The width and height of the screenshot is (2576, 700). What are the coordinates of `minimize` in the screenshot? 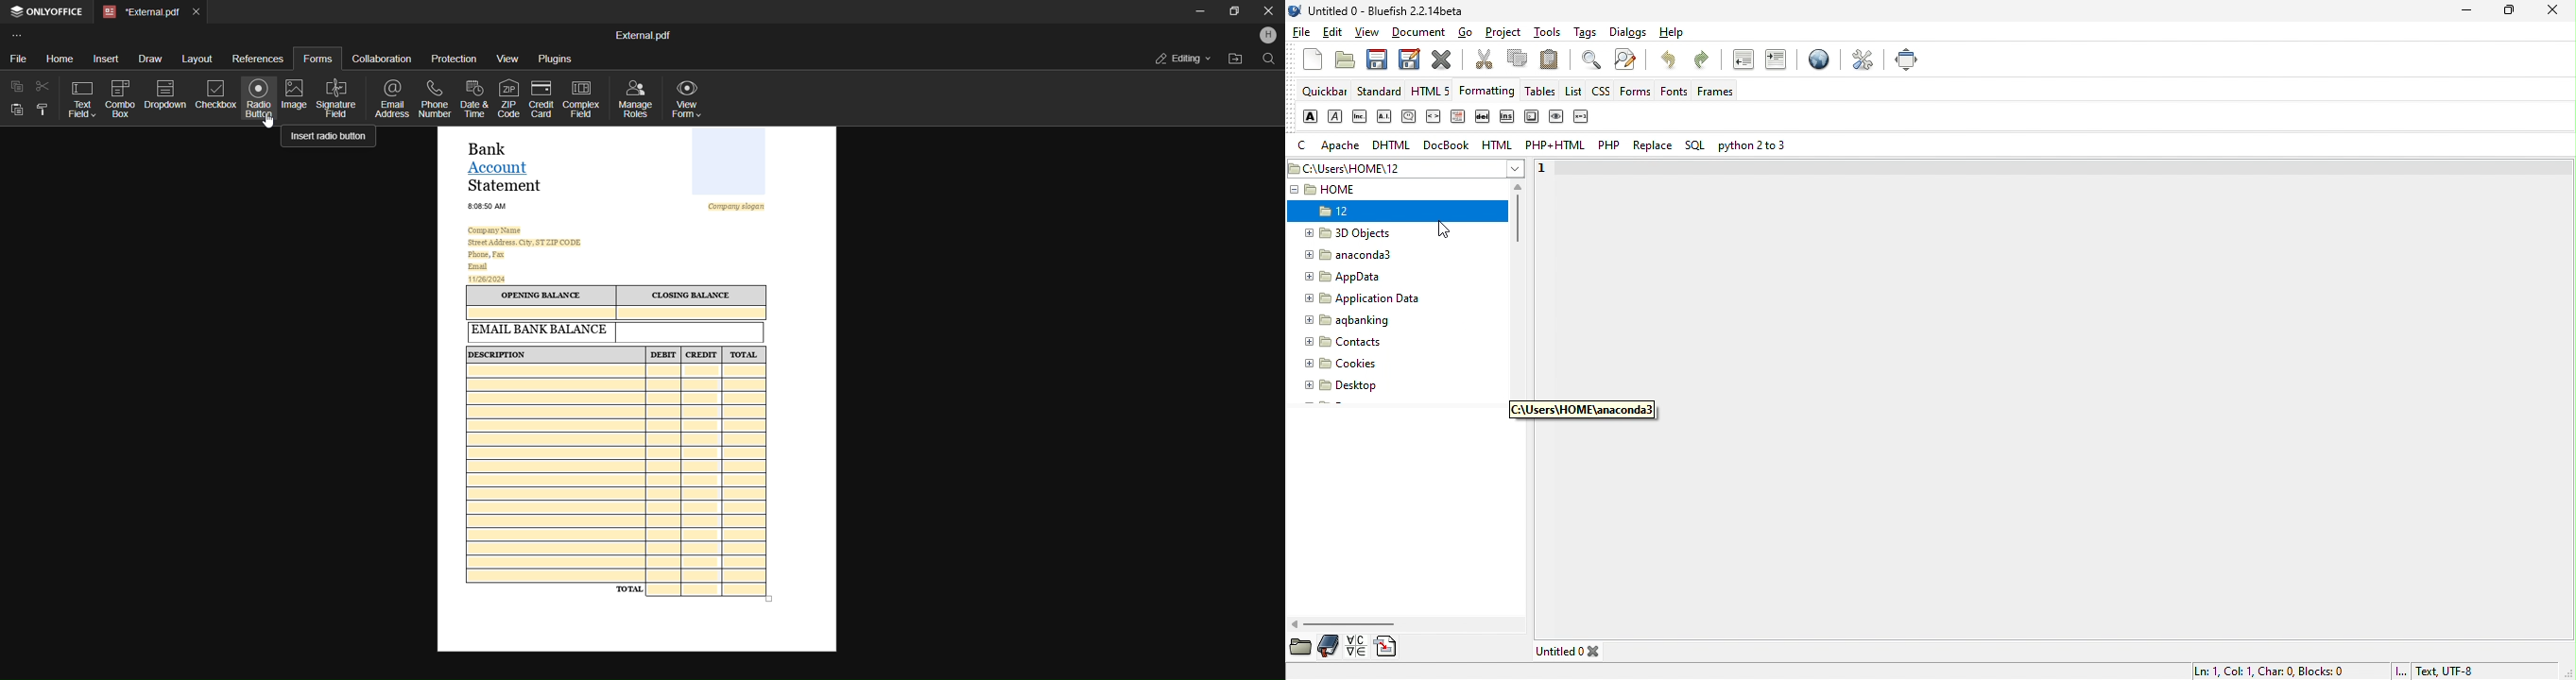 It's located at (1199, 13).